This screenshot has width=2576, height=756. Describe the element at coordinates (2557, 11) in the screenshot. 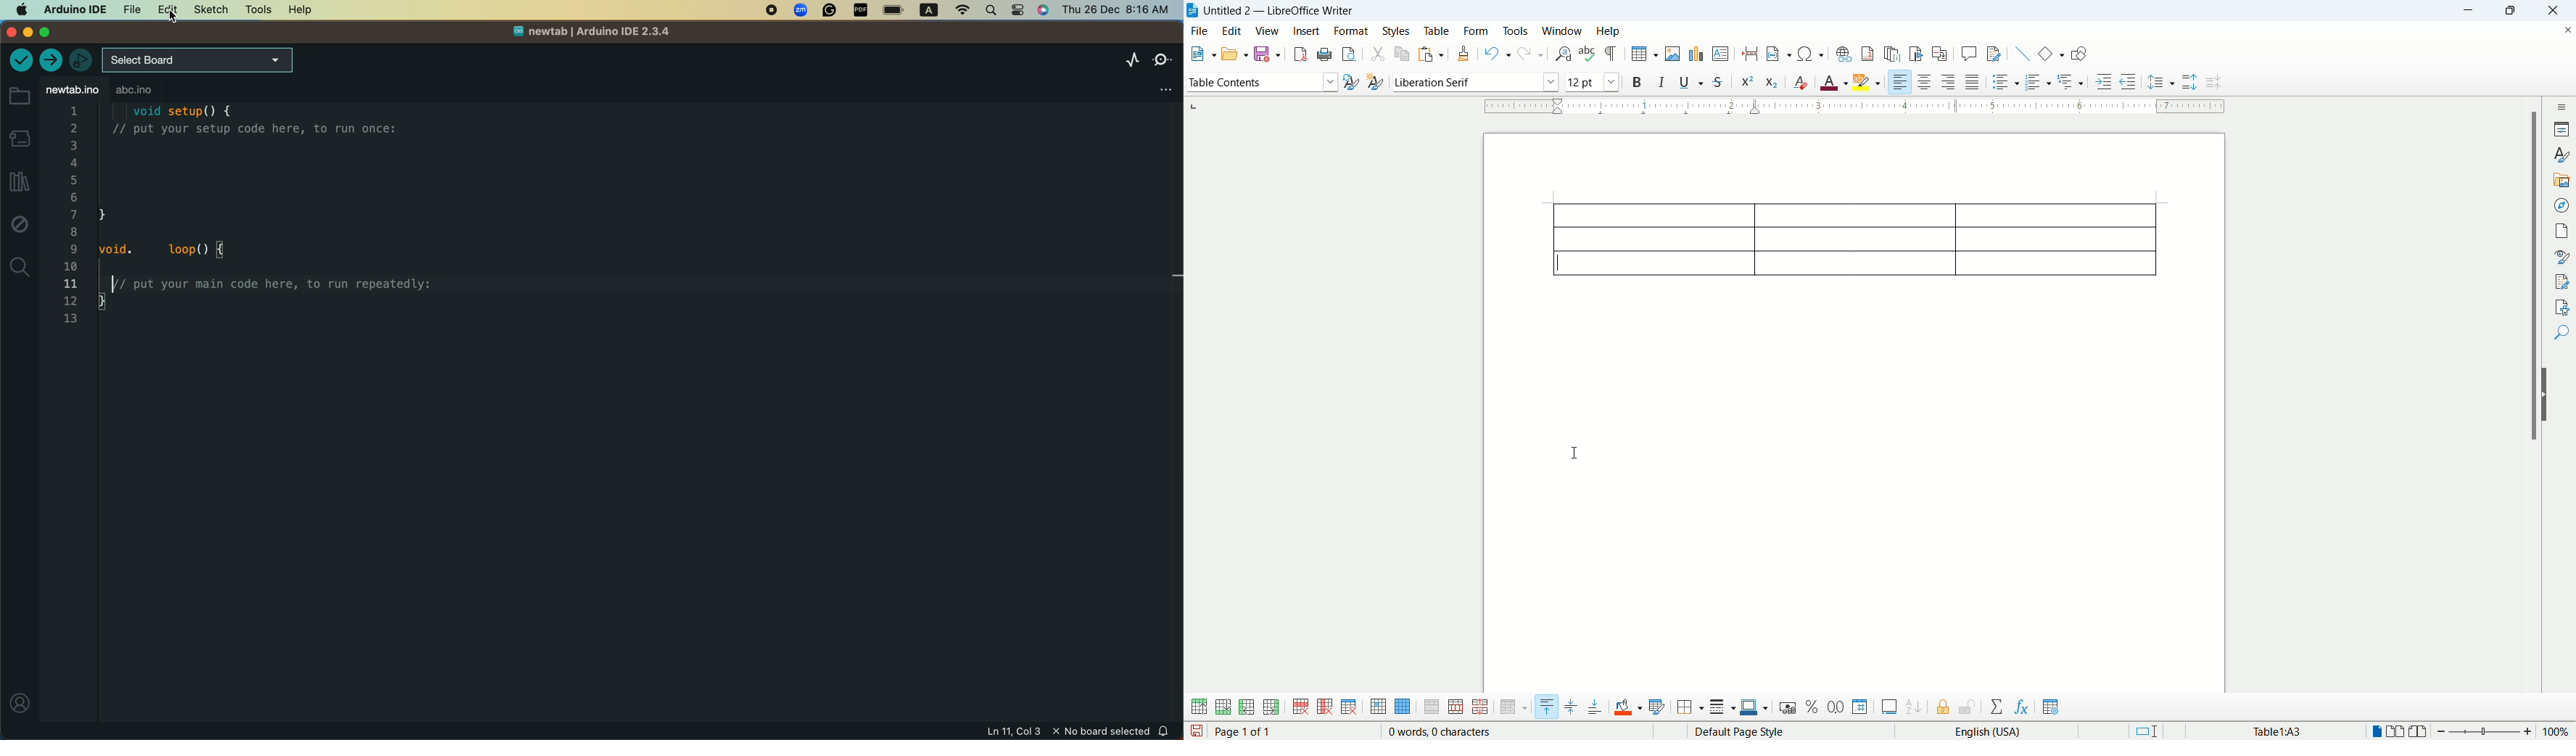

I see `close` at that location.